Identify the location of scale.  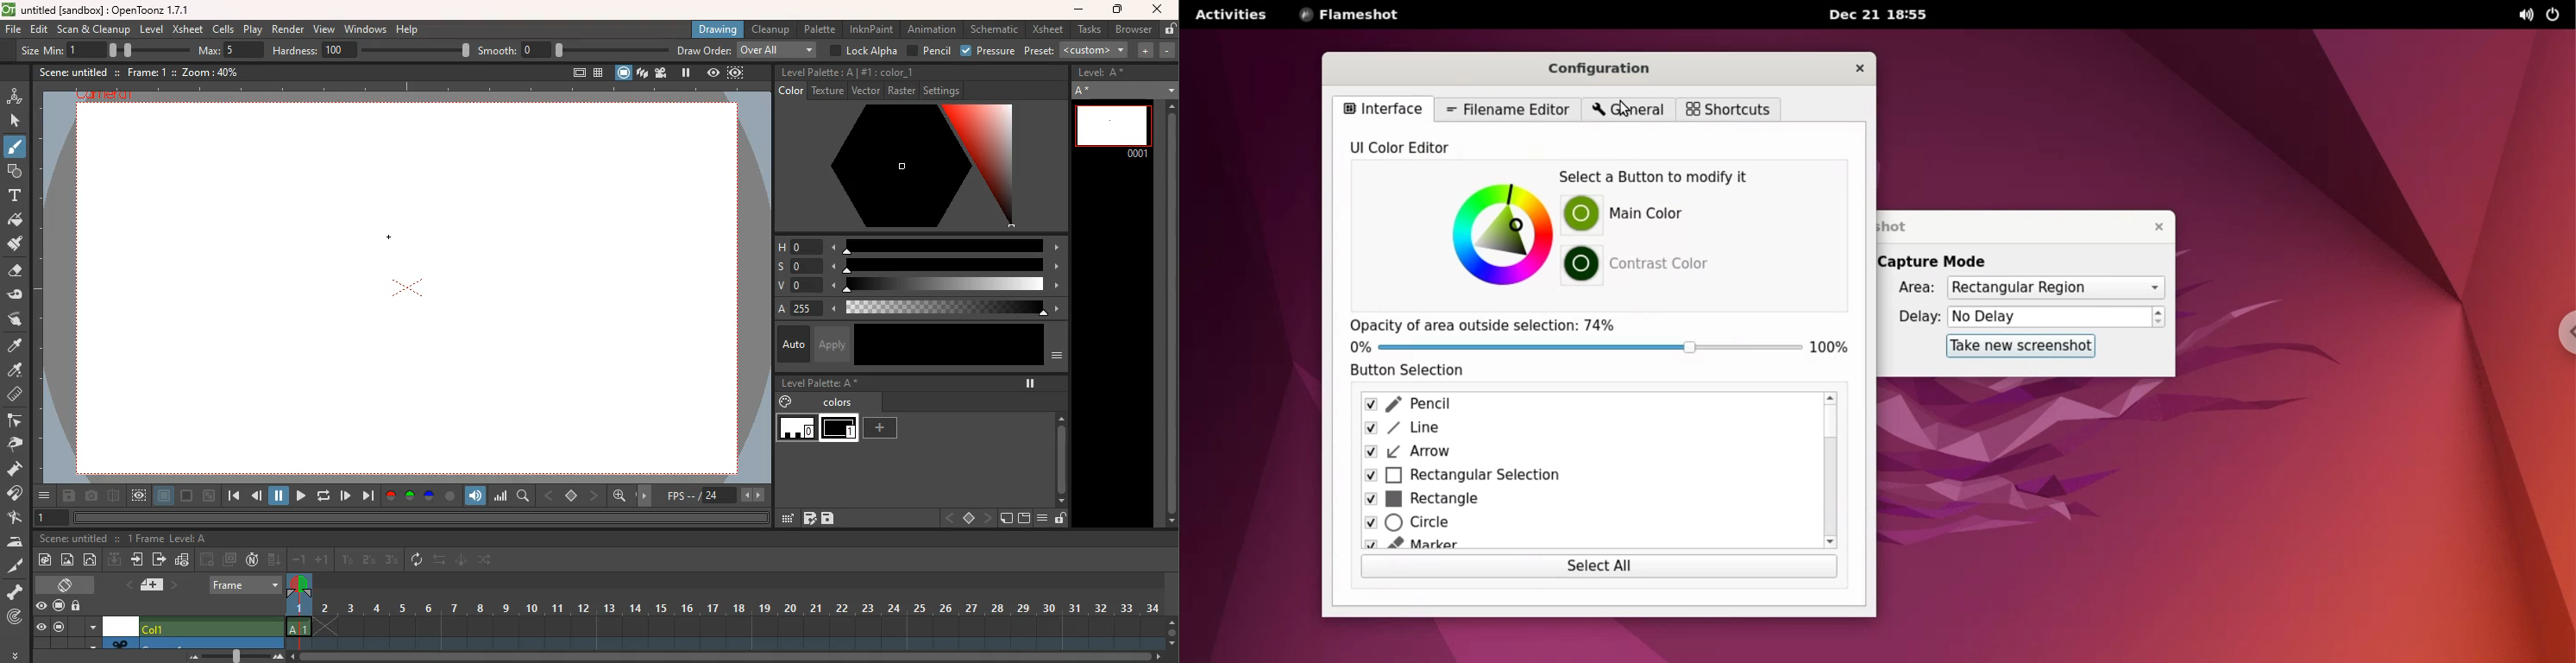
(946, 287).